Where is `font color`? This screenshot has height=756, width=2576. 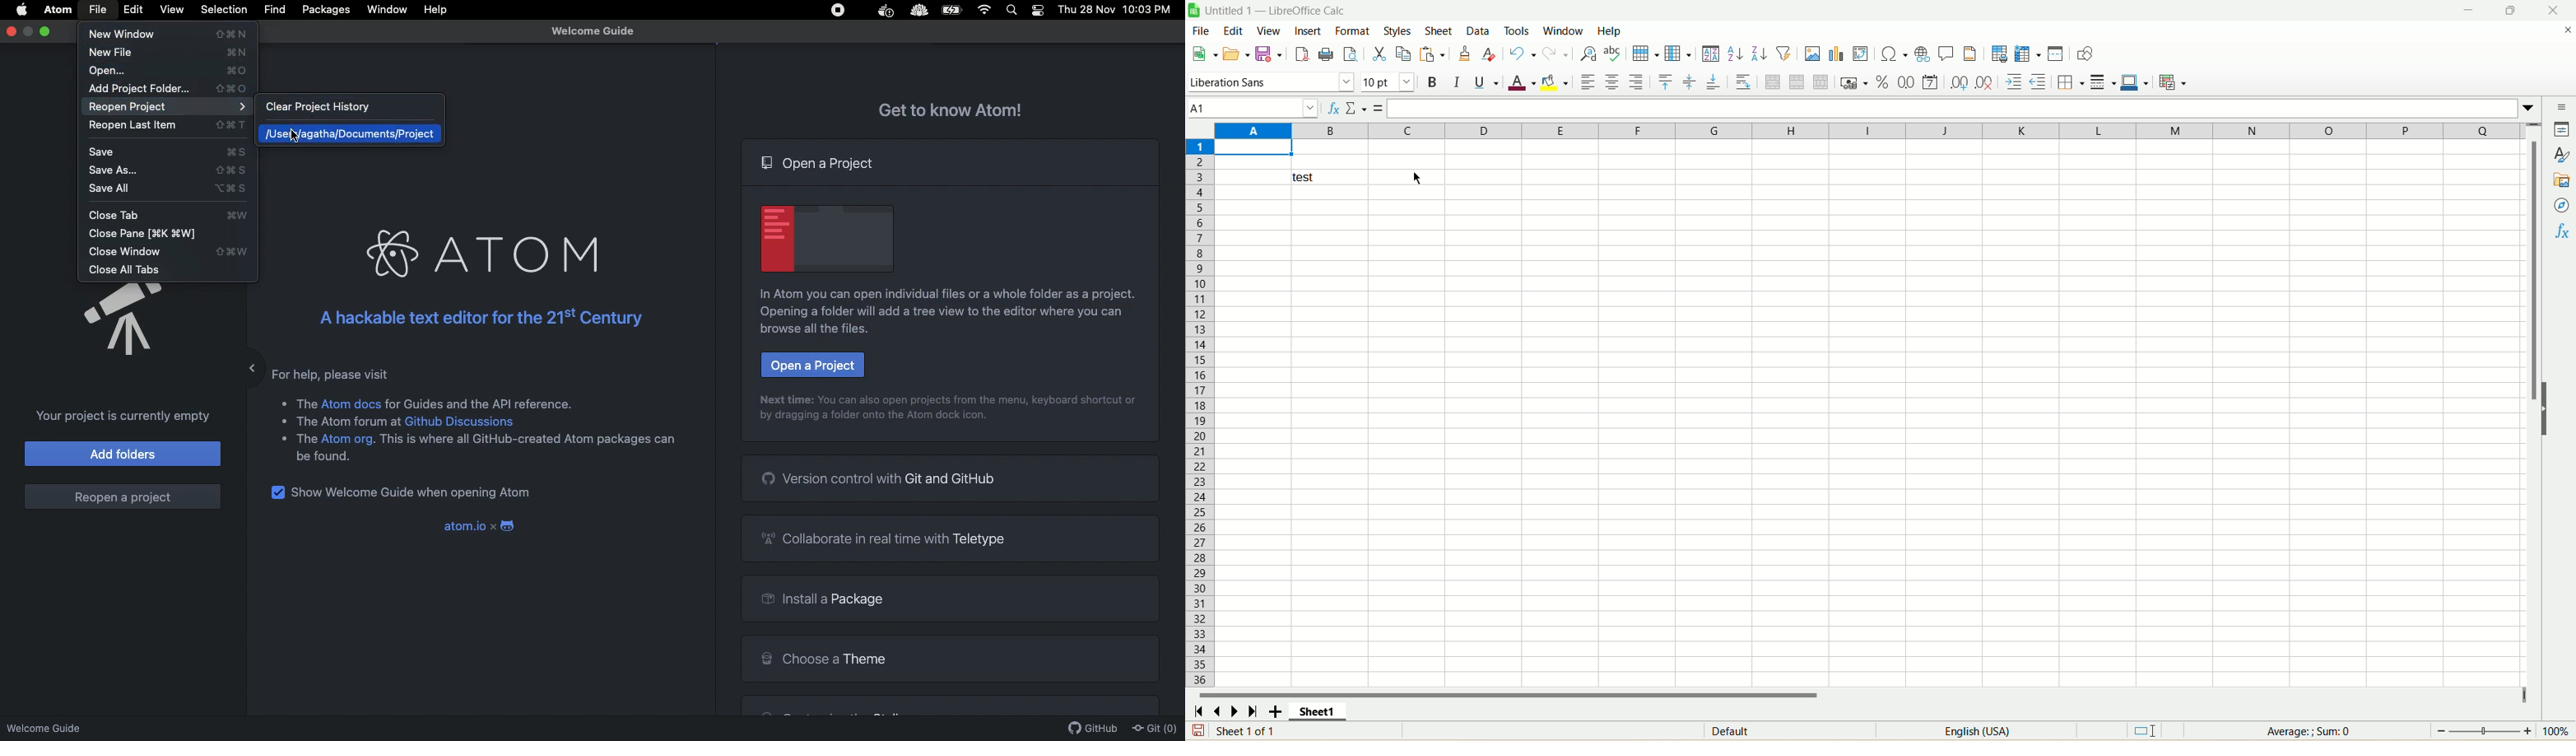 font color is located at coordinates (1521, 82).